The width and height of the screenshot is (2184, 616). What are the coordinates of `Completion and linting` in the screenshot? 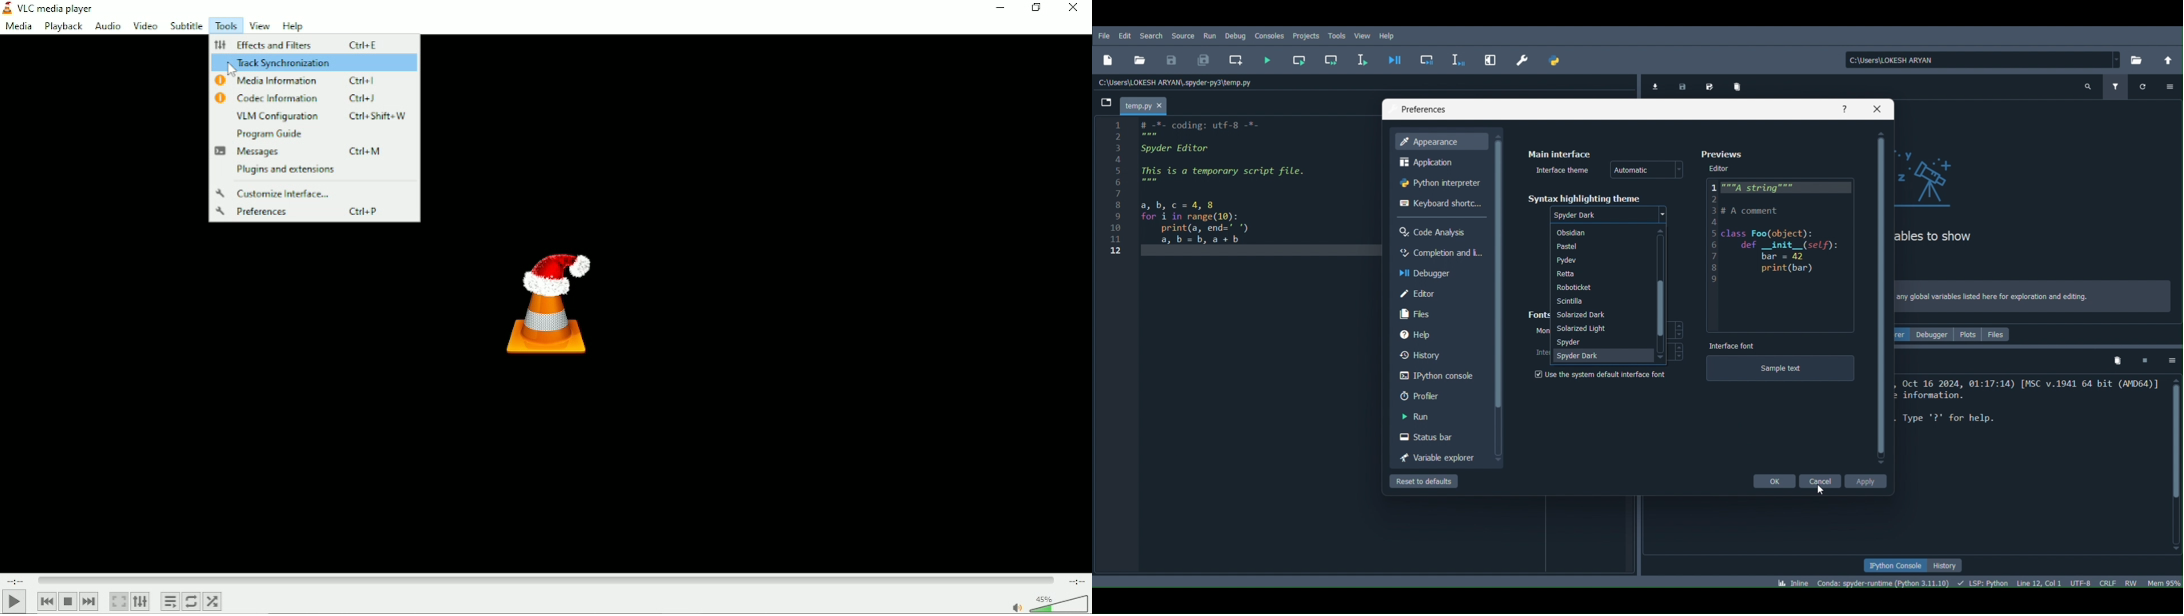 It's located at (1443, 252).